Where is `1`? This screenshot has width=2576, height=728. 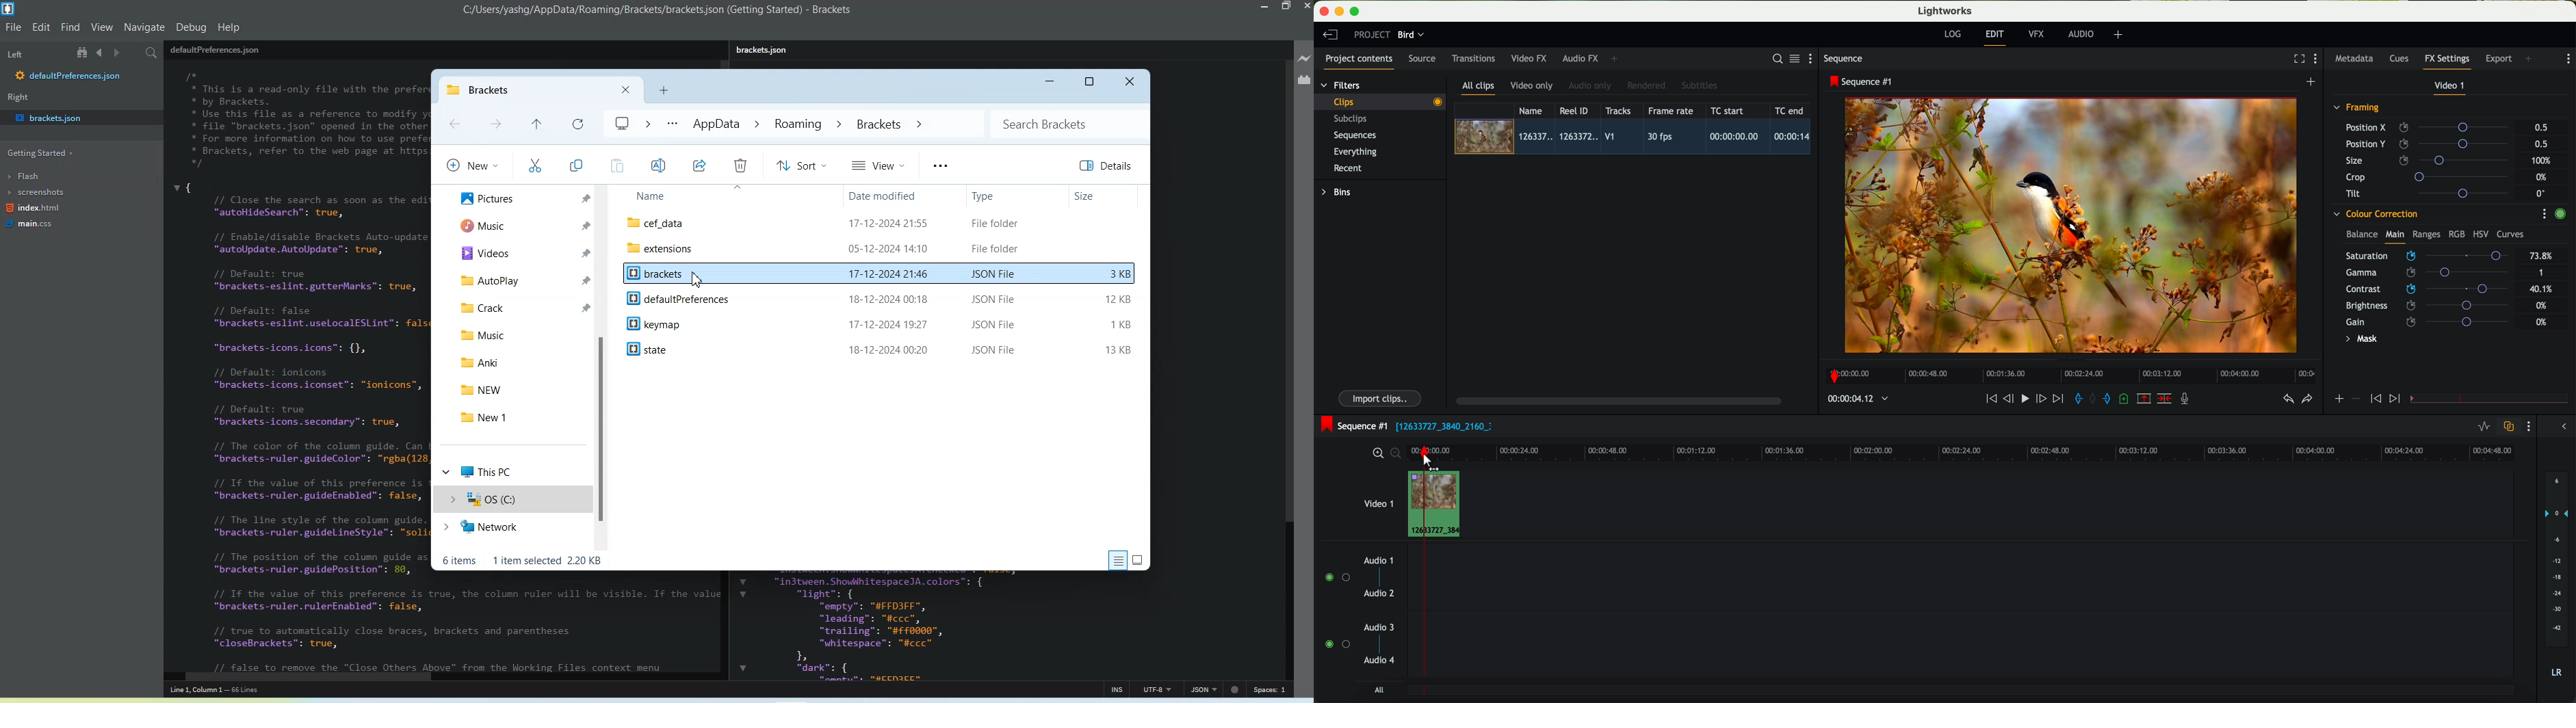
1 is located at coordinates (2542, 273).